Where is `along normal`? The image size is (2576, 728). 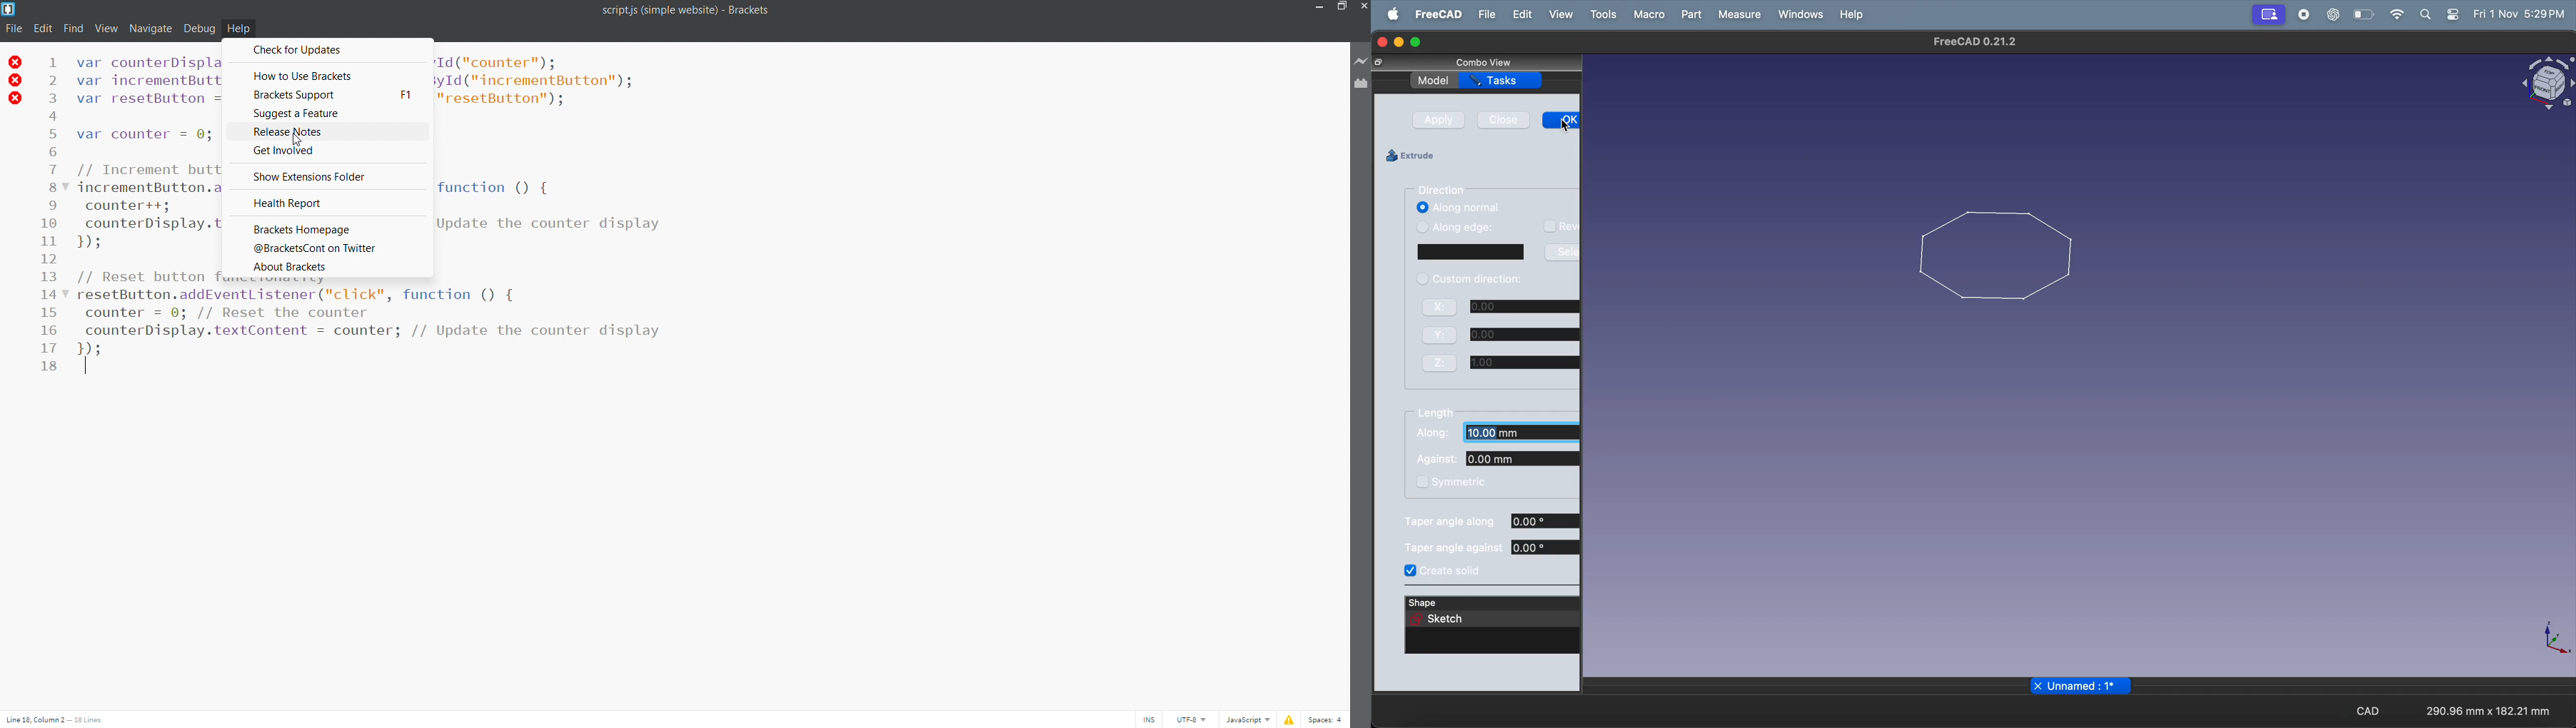
along normal is located at coordinates (1493, 207).